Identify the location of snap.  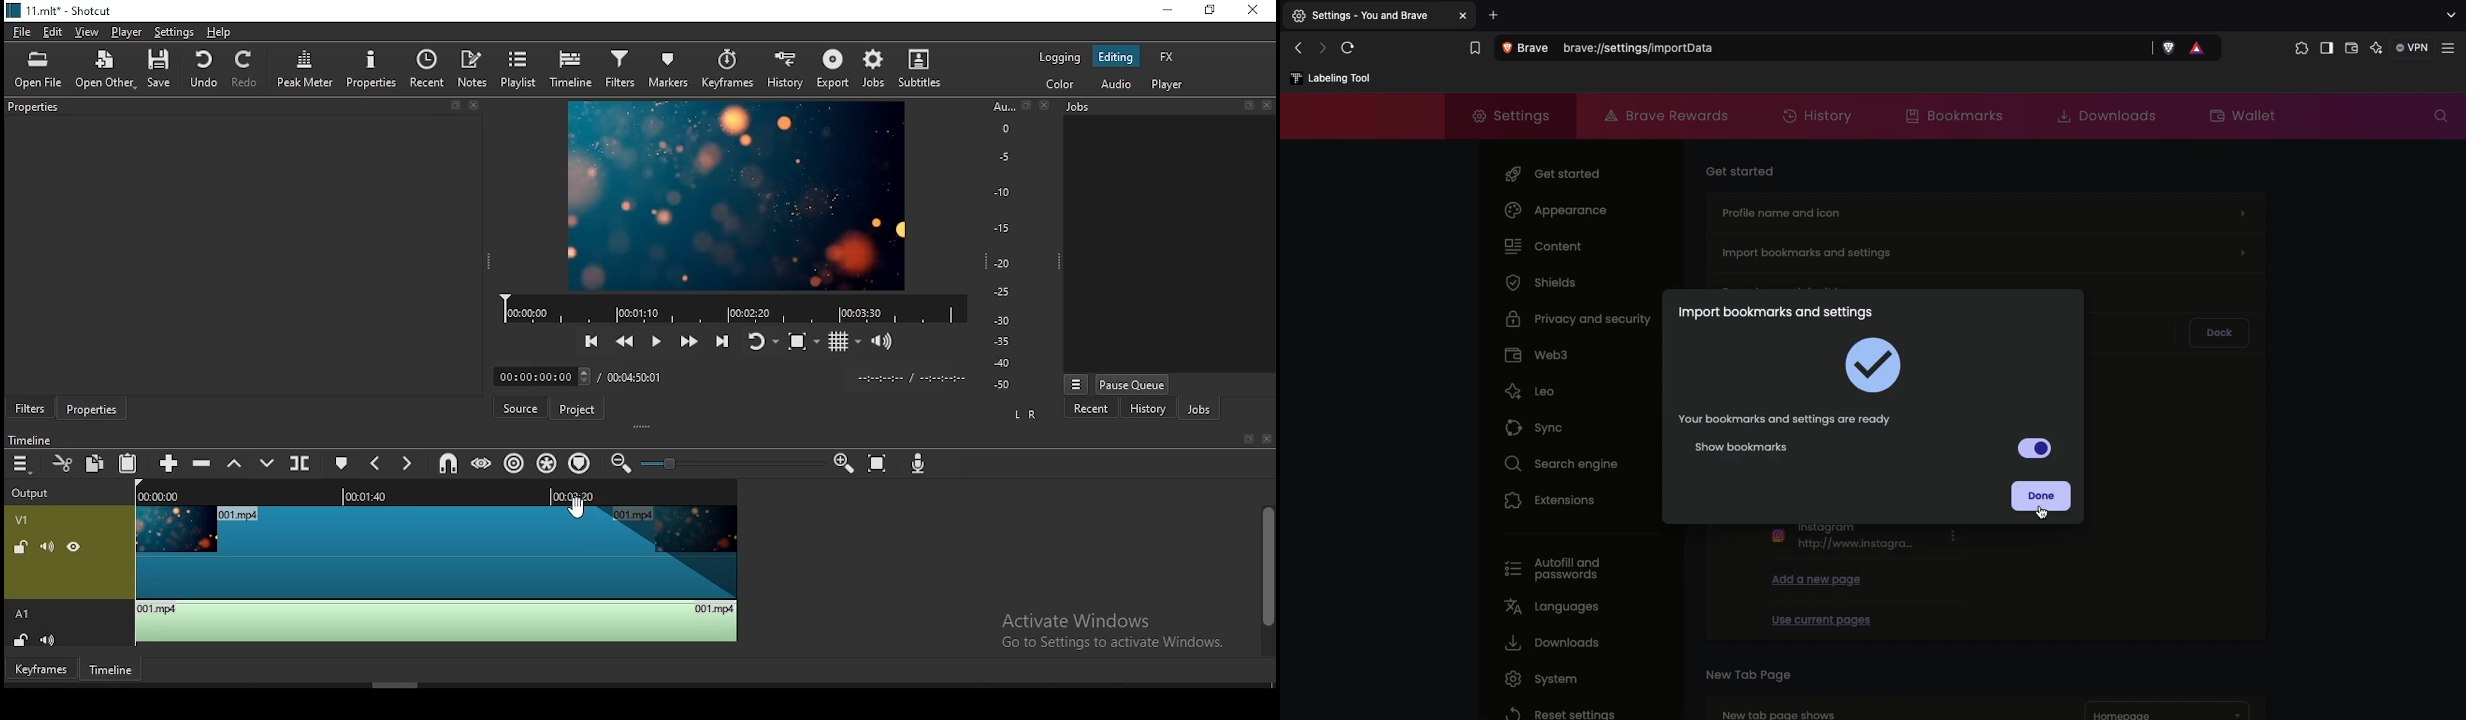
(447, 462).